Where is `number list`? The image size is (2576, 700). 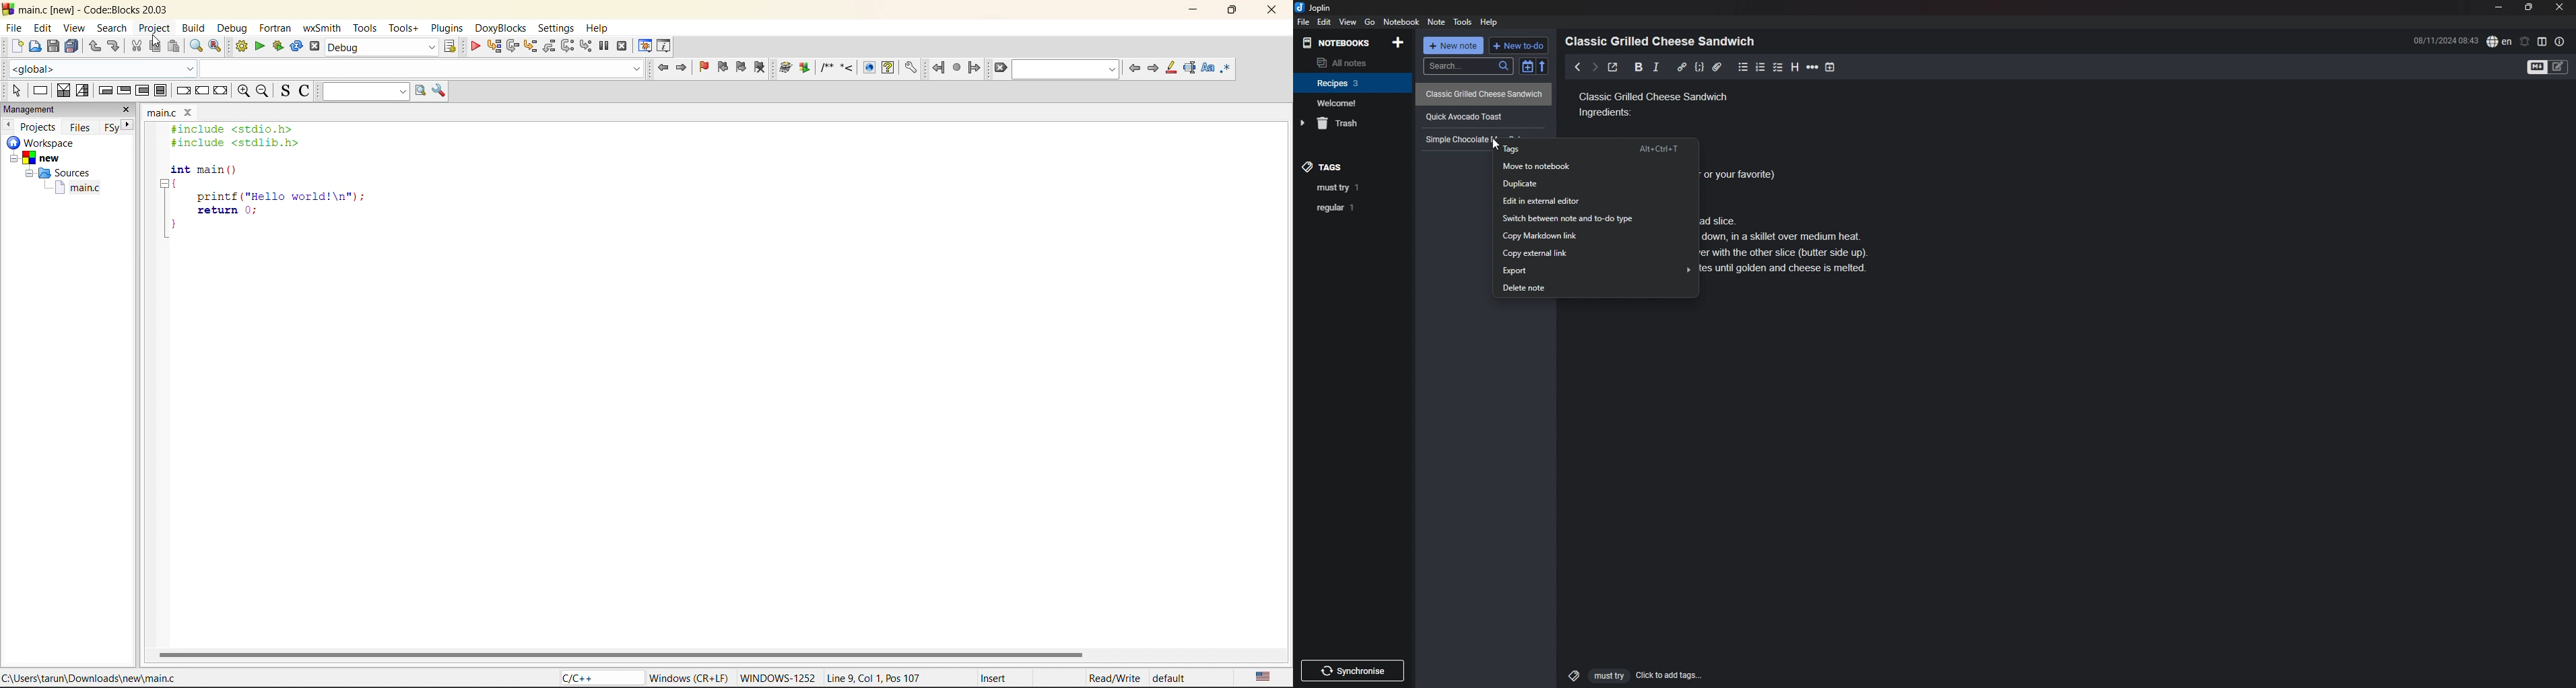 number list is located at coordinates (1761, 67).